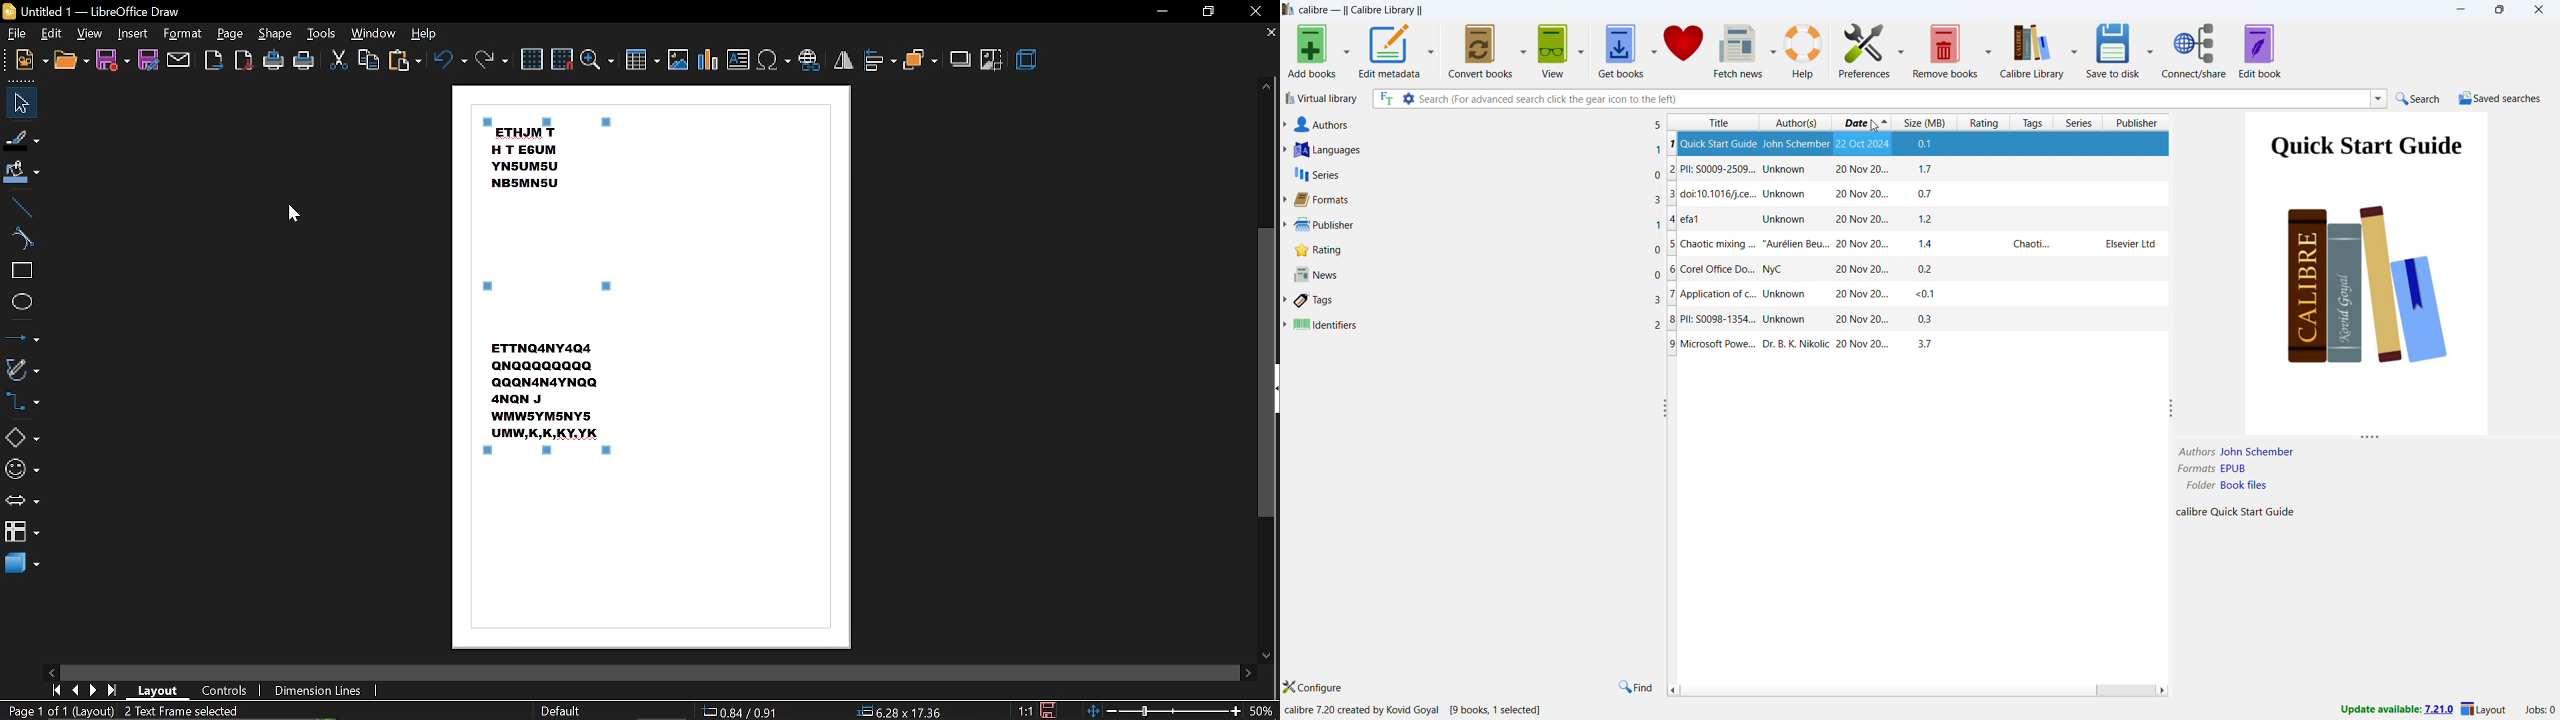  I want to click on change zoom, so click(1164, 712).